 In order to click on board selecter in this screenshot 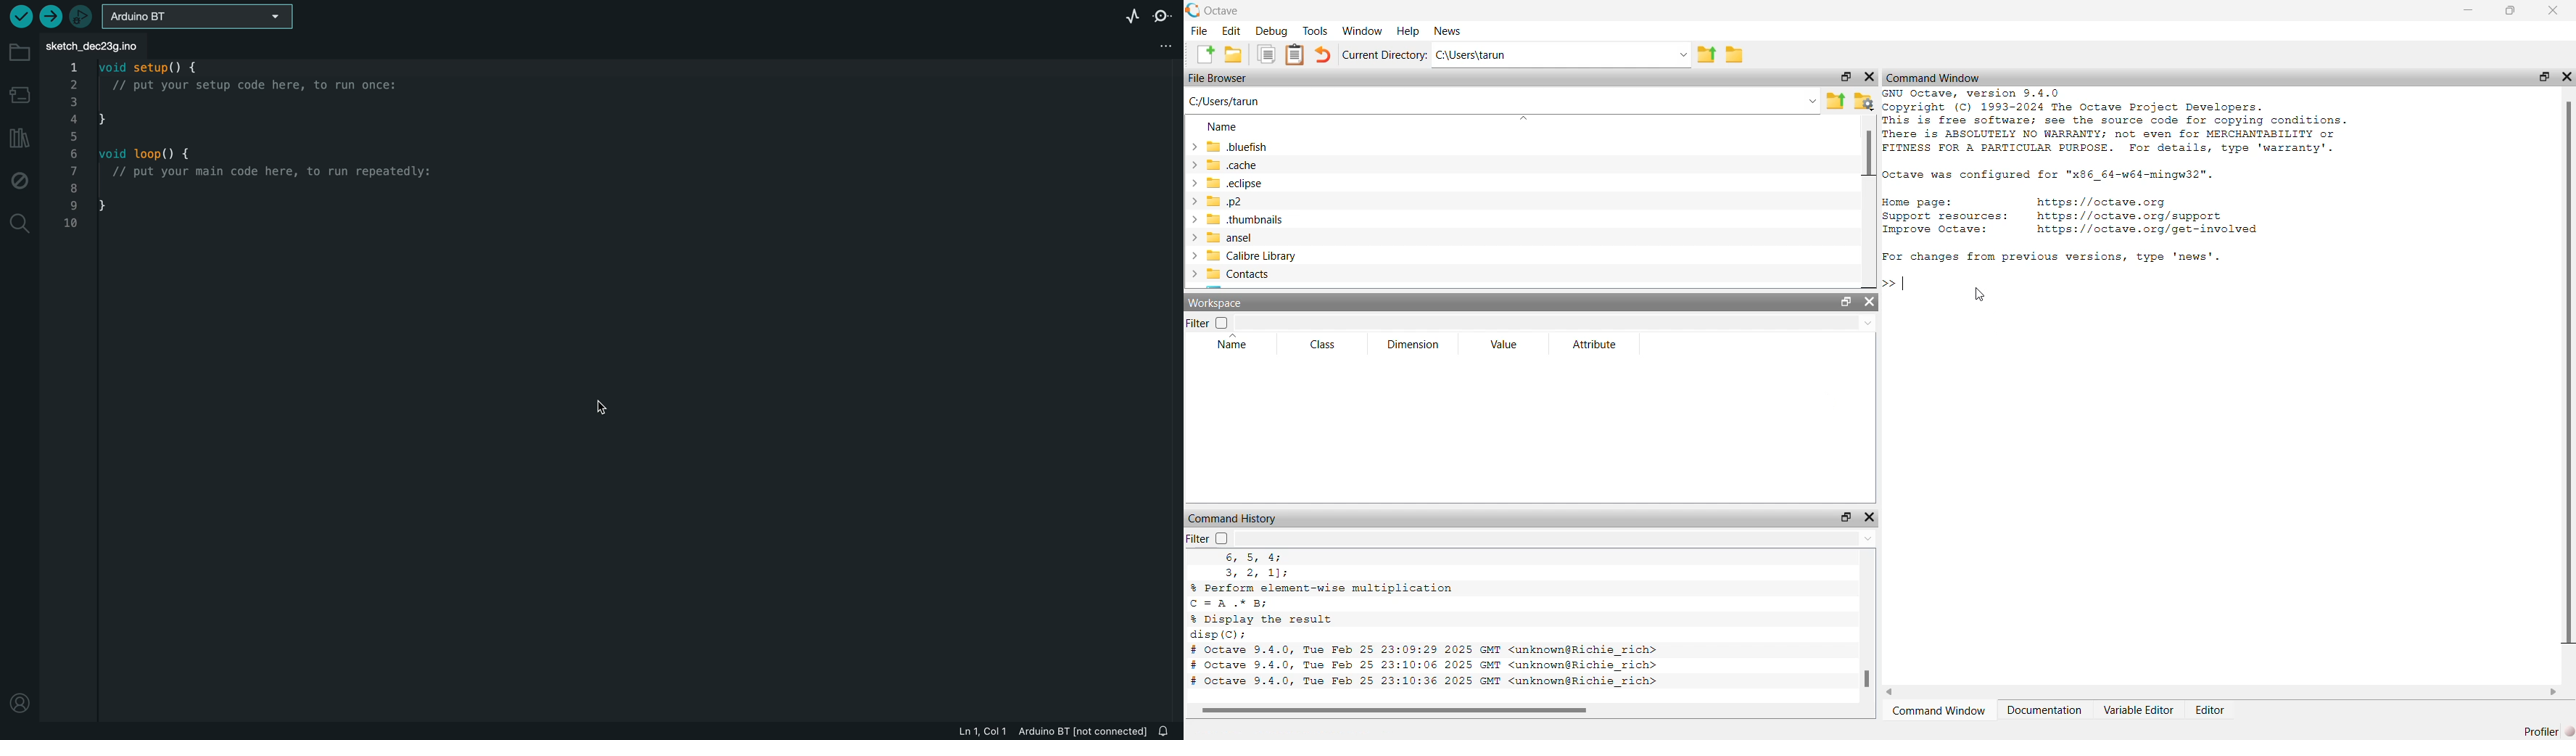, I will do `click(198, 17)`.